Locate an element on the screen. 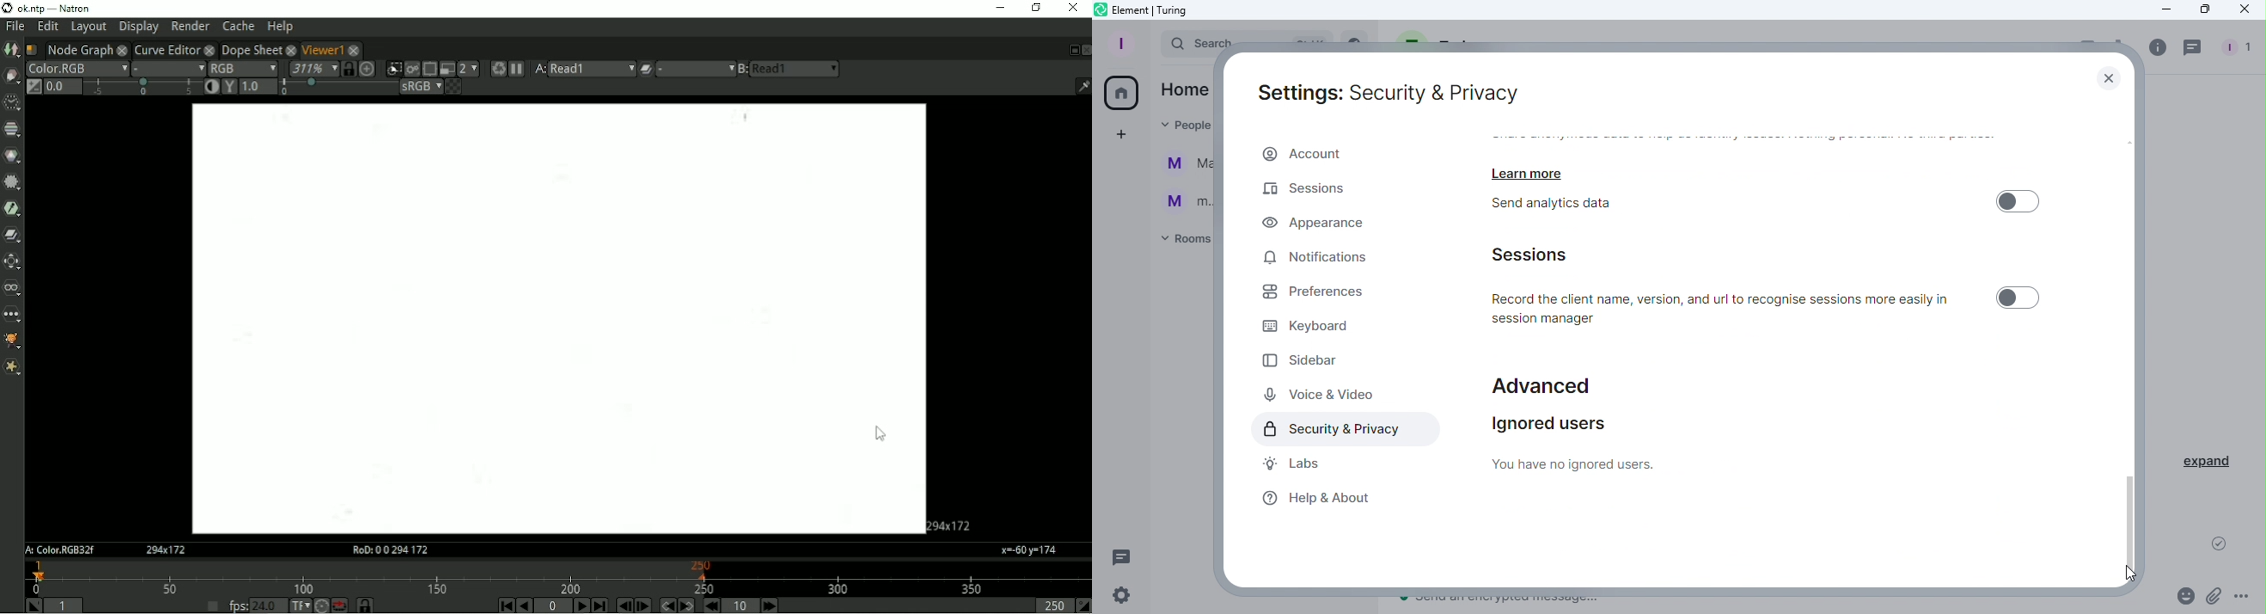 Image resolution: width=2268 pixels, height=616 pixels. Keyboard is located at coordinates (1314, 328).